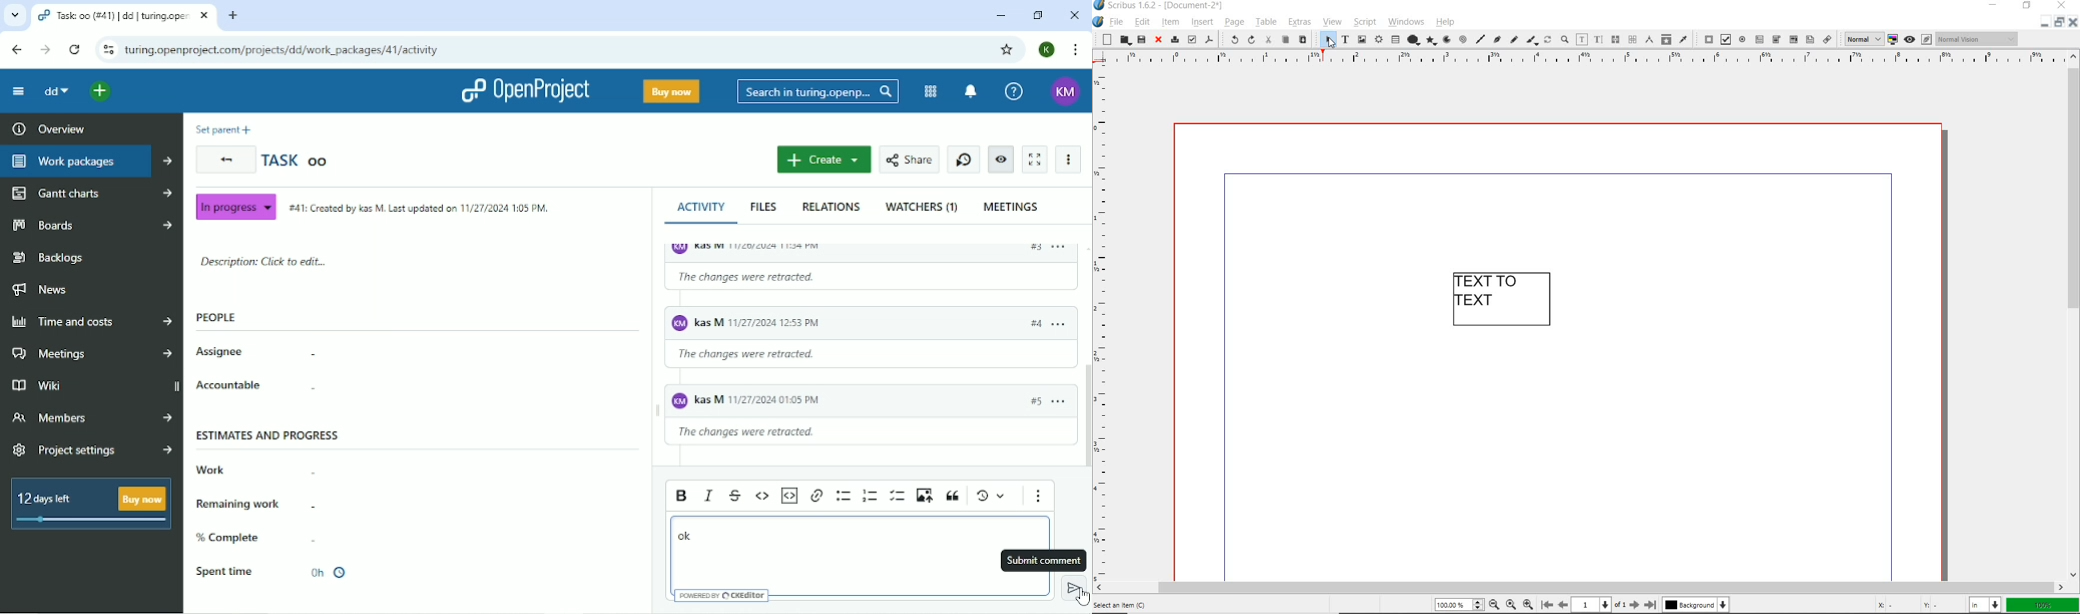 Image resolution: width=2100 pixels, height=616 pixels. I want to click on extras, so click(1300, 22).